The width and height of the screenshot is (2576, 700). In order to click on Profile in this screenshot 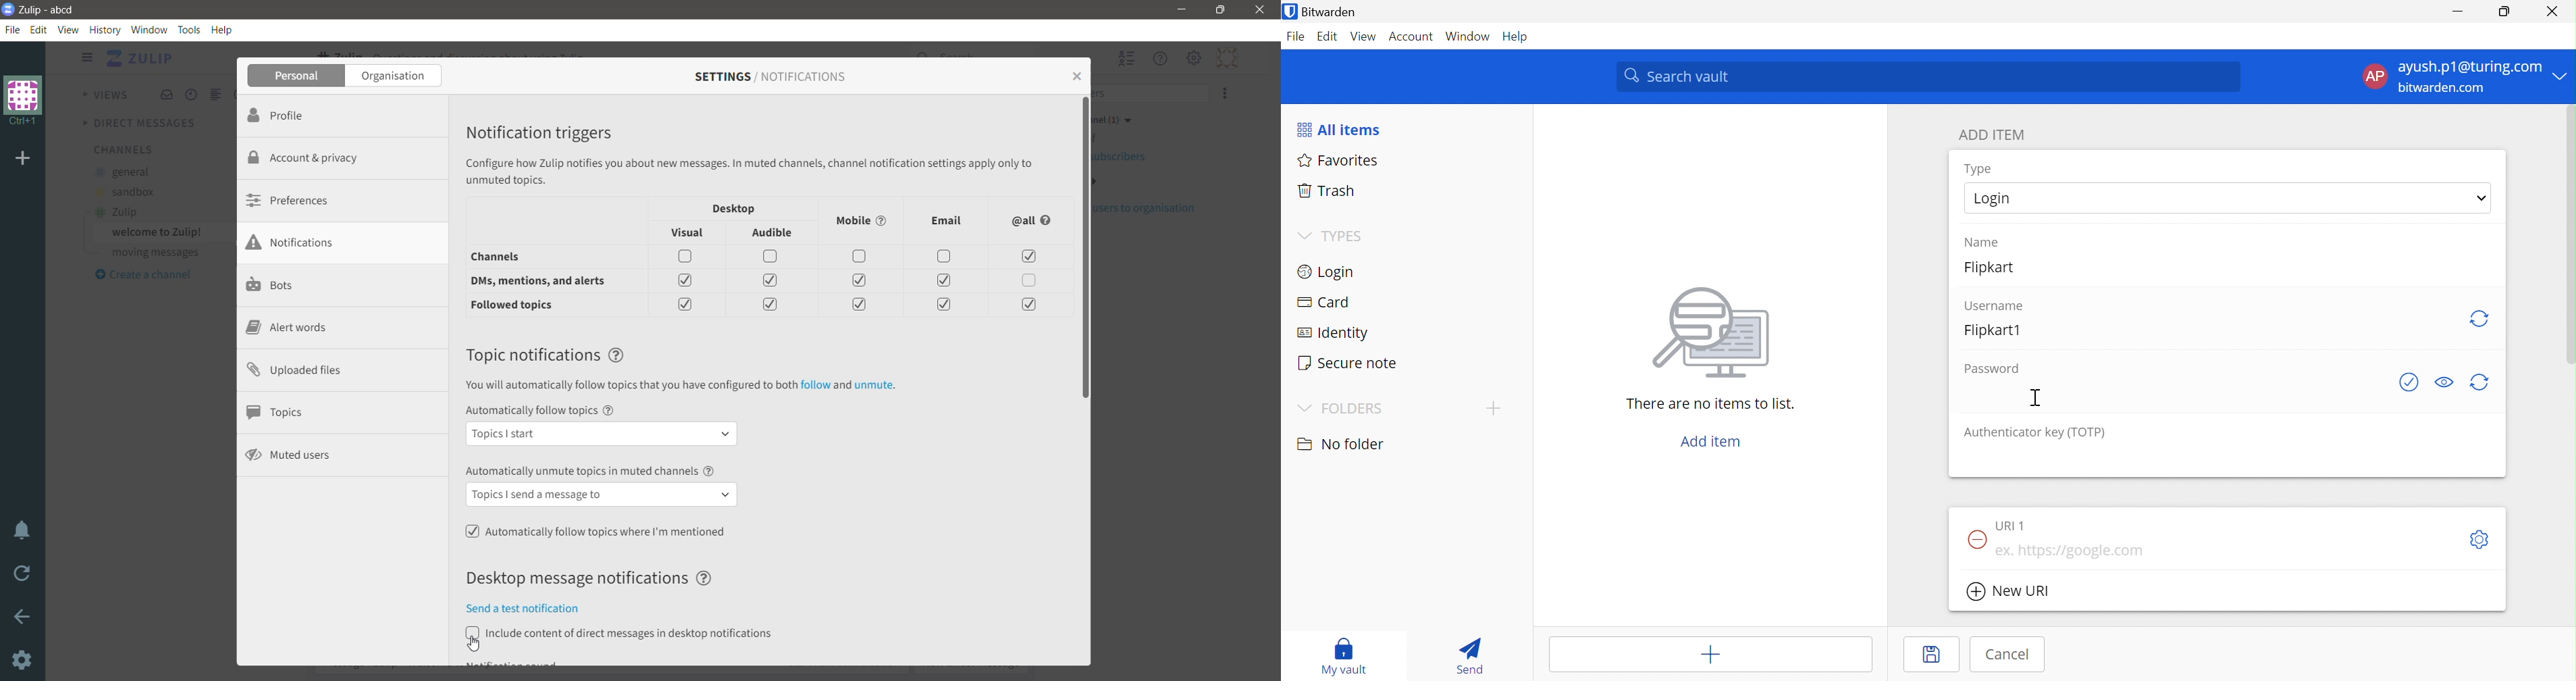, I will do `click(297, 116)`.